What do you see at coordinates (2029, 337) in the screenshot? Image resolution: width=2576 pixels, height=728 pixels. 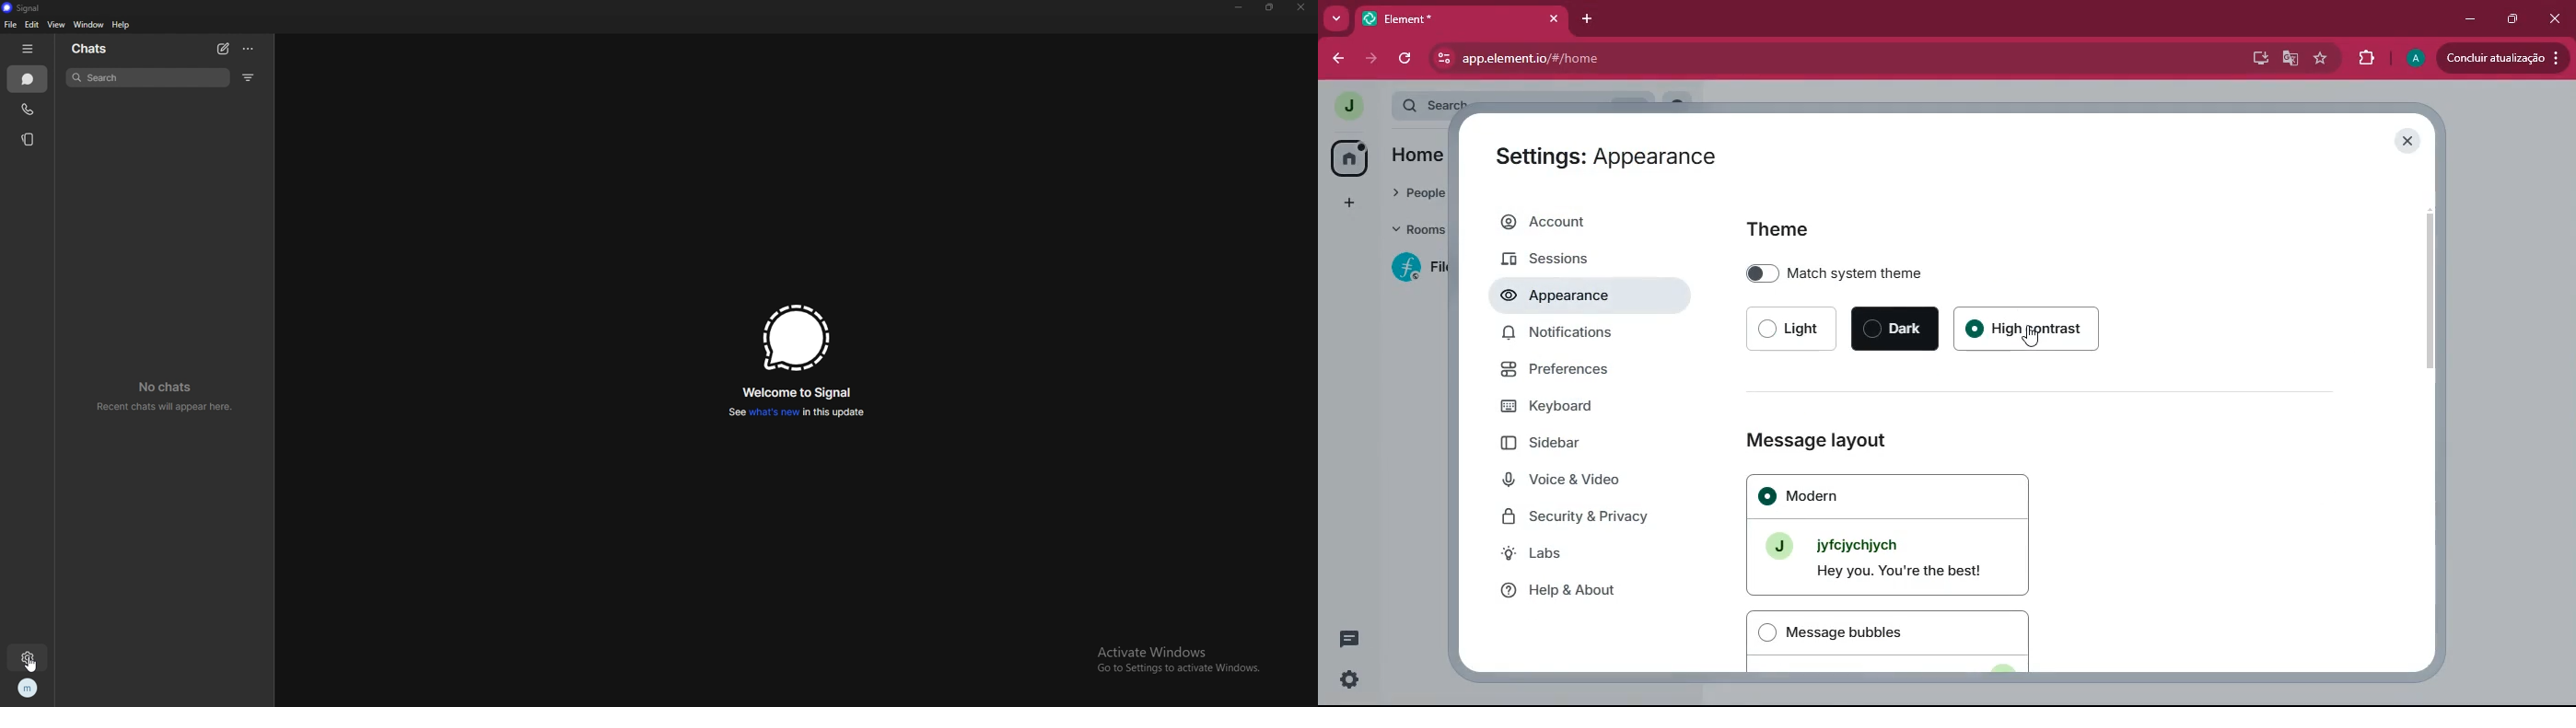 I see `Cursor` at bounding box center [2029, 337].